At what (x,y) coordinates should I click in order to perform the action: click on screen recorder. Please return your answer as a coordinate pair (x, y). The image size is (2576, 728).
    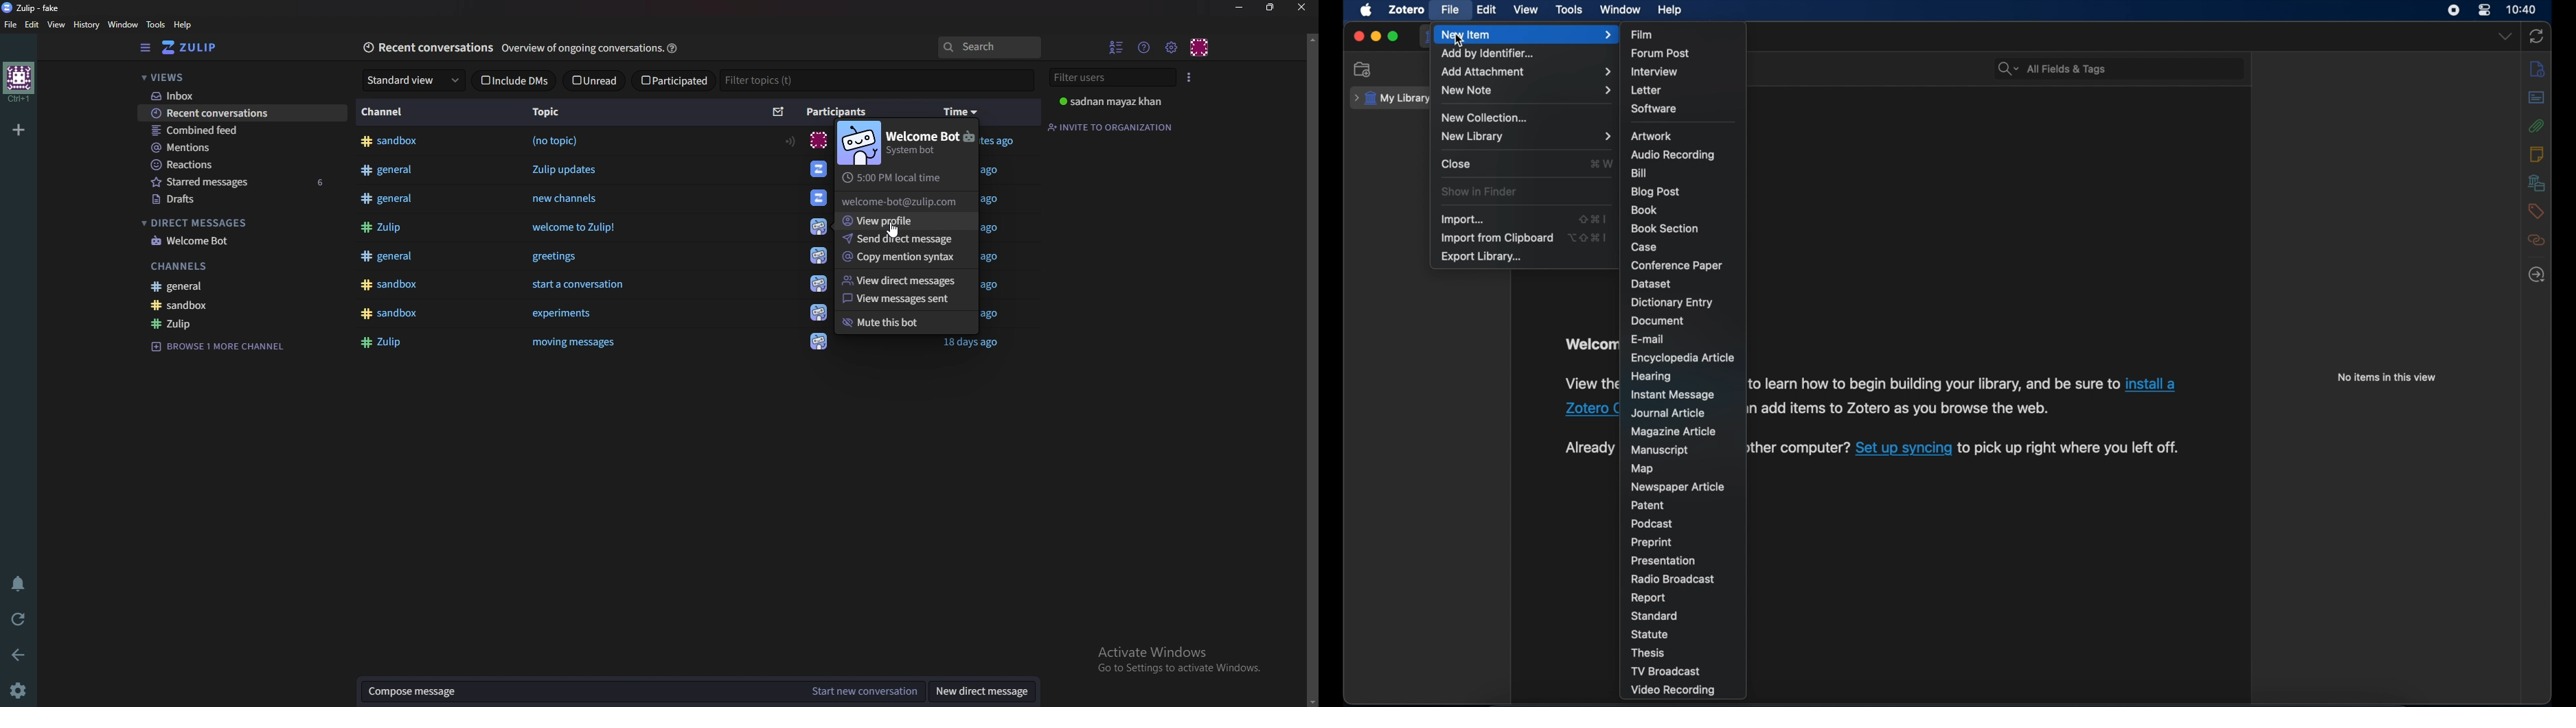
    Looking at the image, I should click on (2455, 10).